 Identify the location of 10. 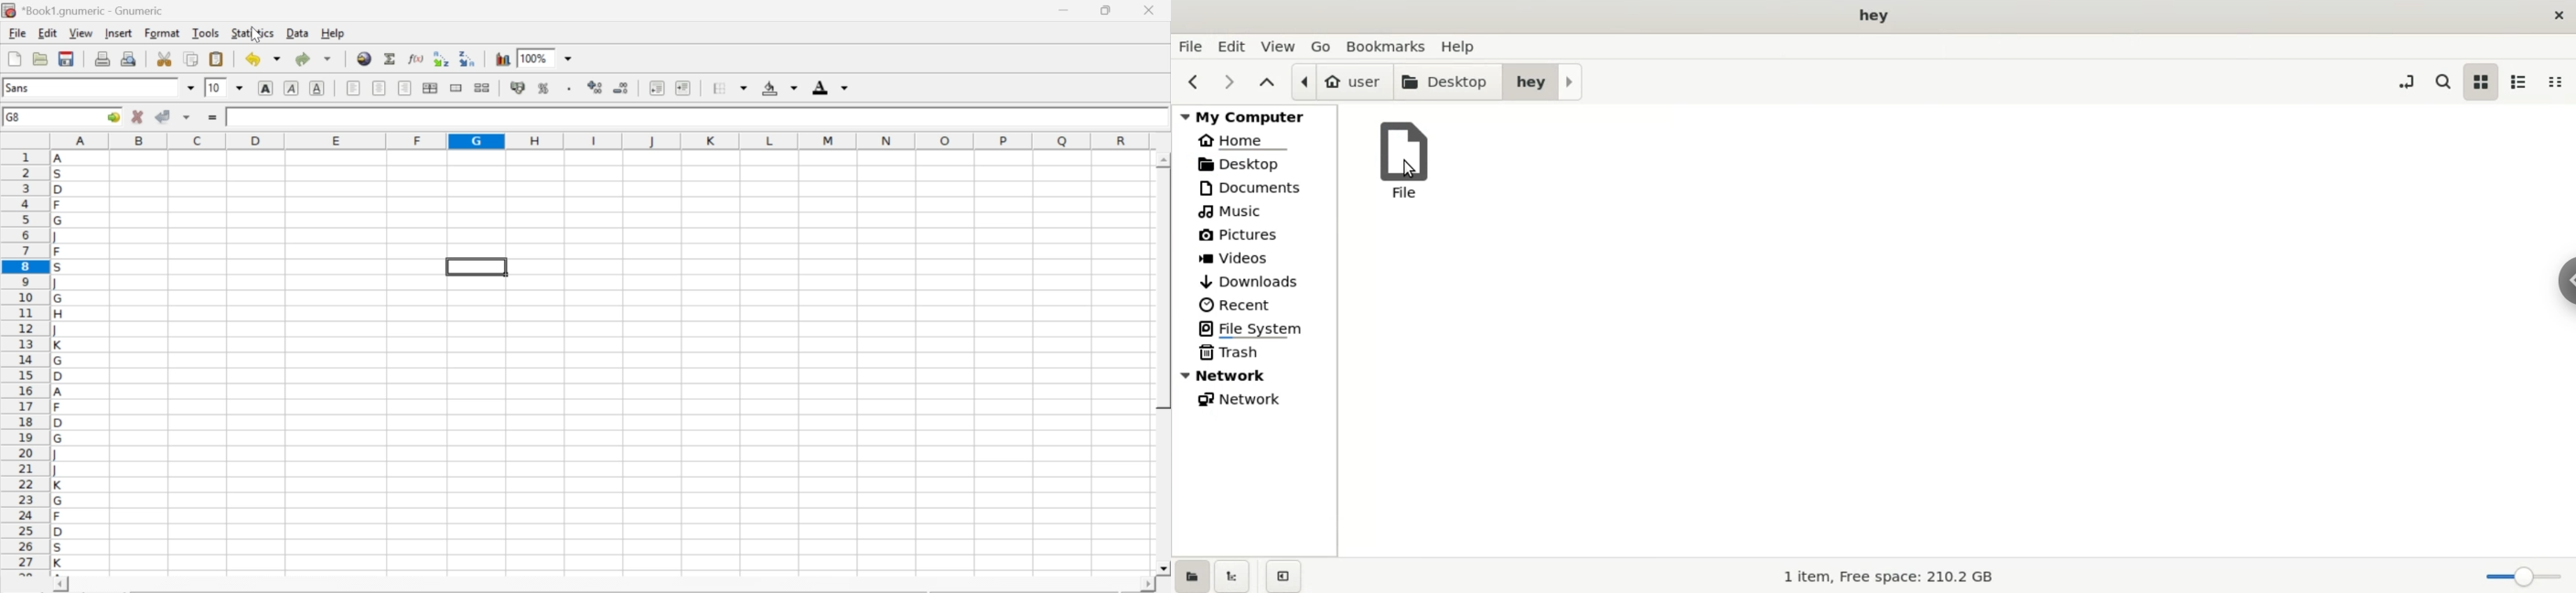
(215, 88).